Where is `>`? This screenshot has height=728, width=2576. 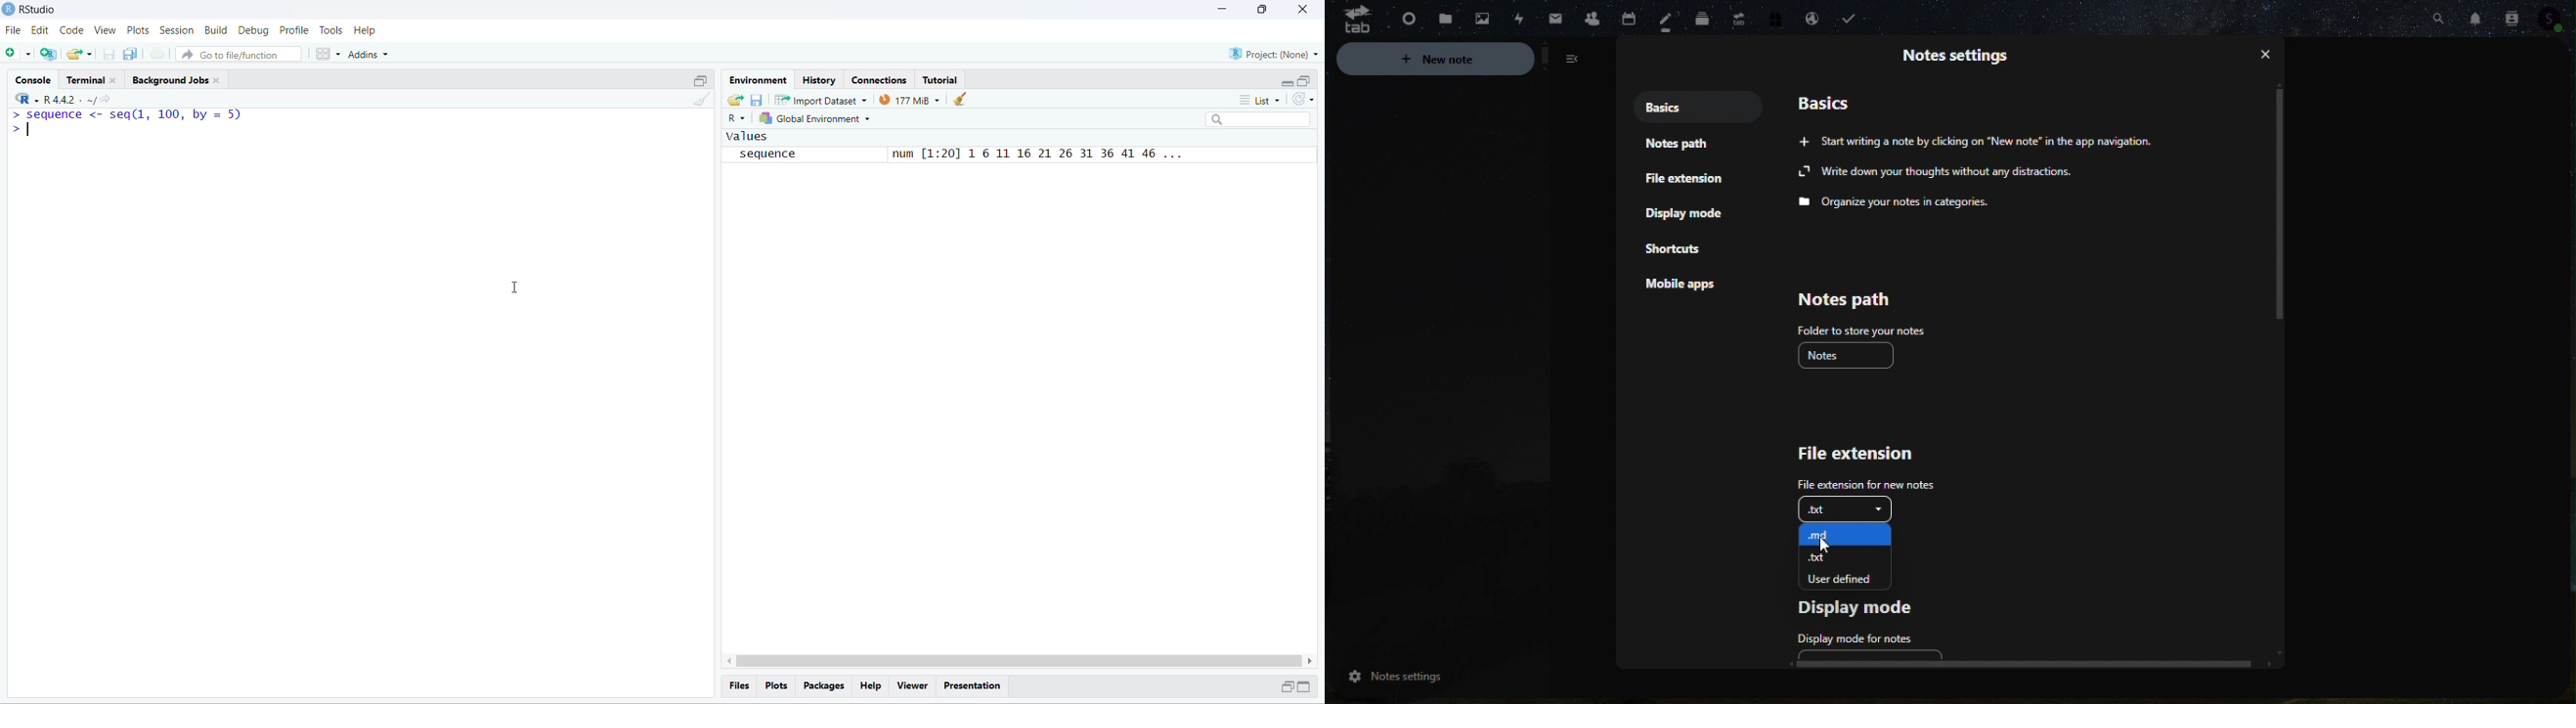
> is located at coordinates (19, 128).